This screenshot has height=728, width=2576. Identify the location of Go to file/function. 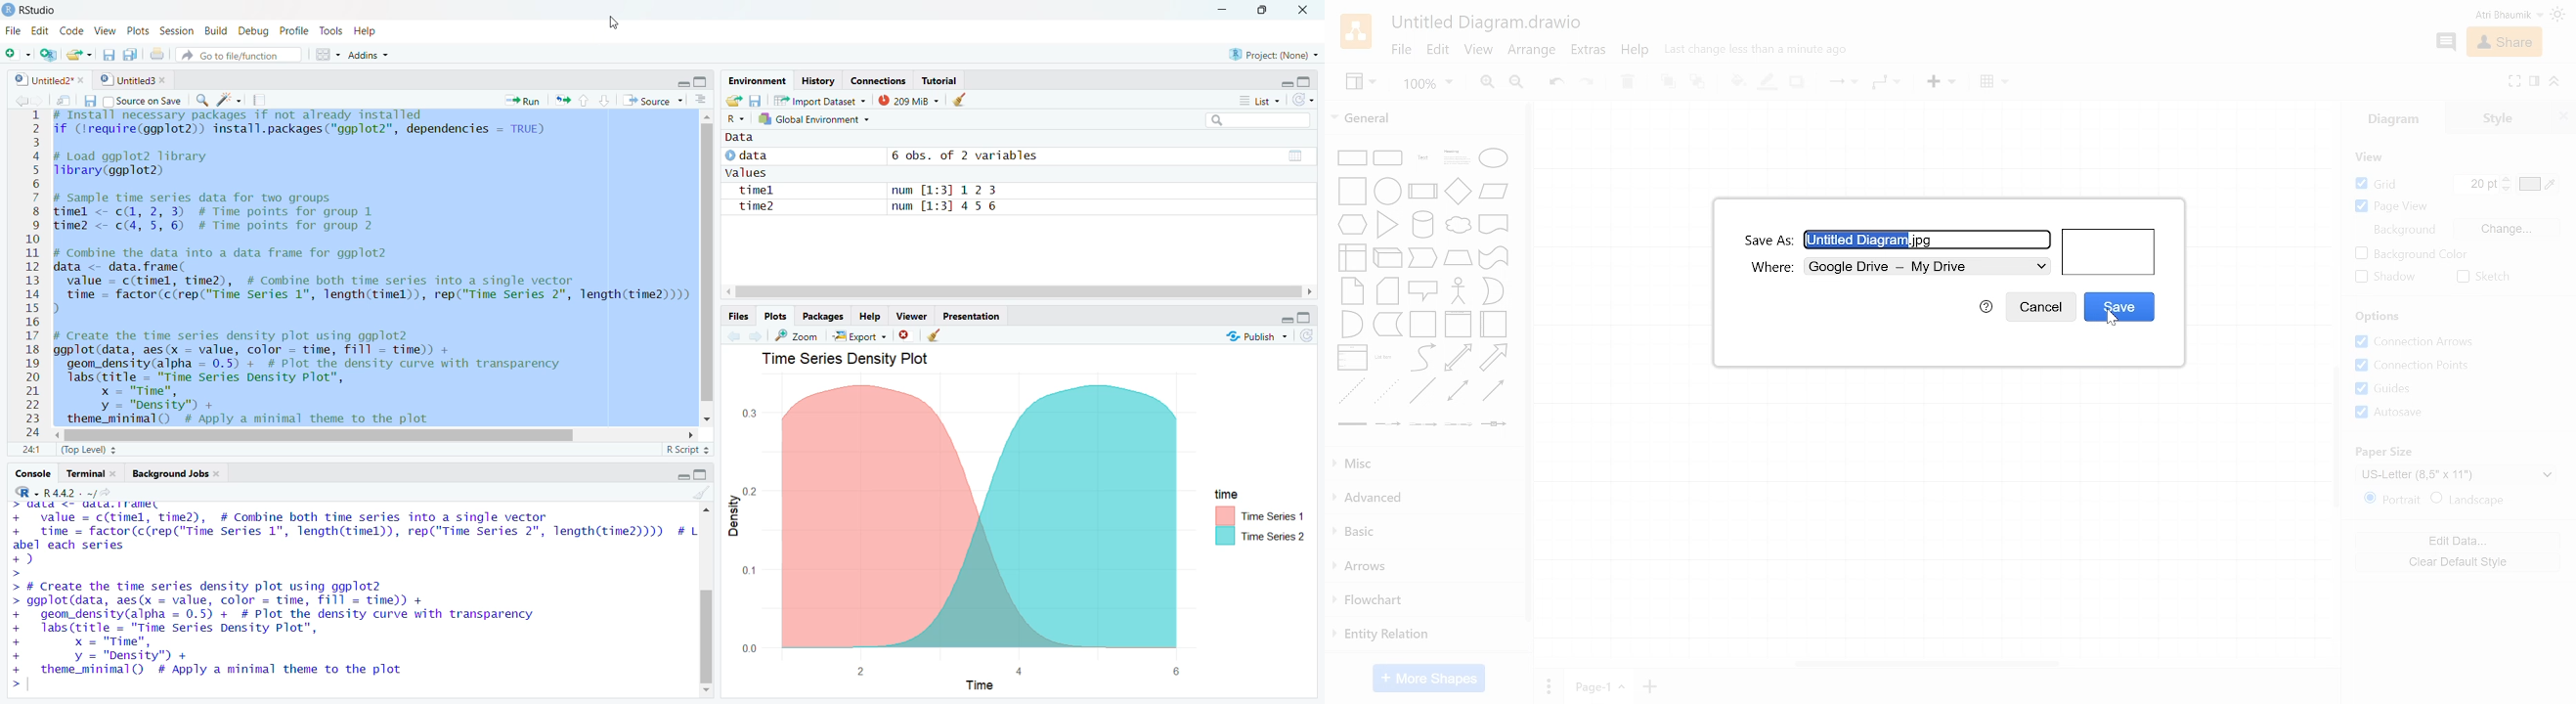
(240, 55).